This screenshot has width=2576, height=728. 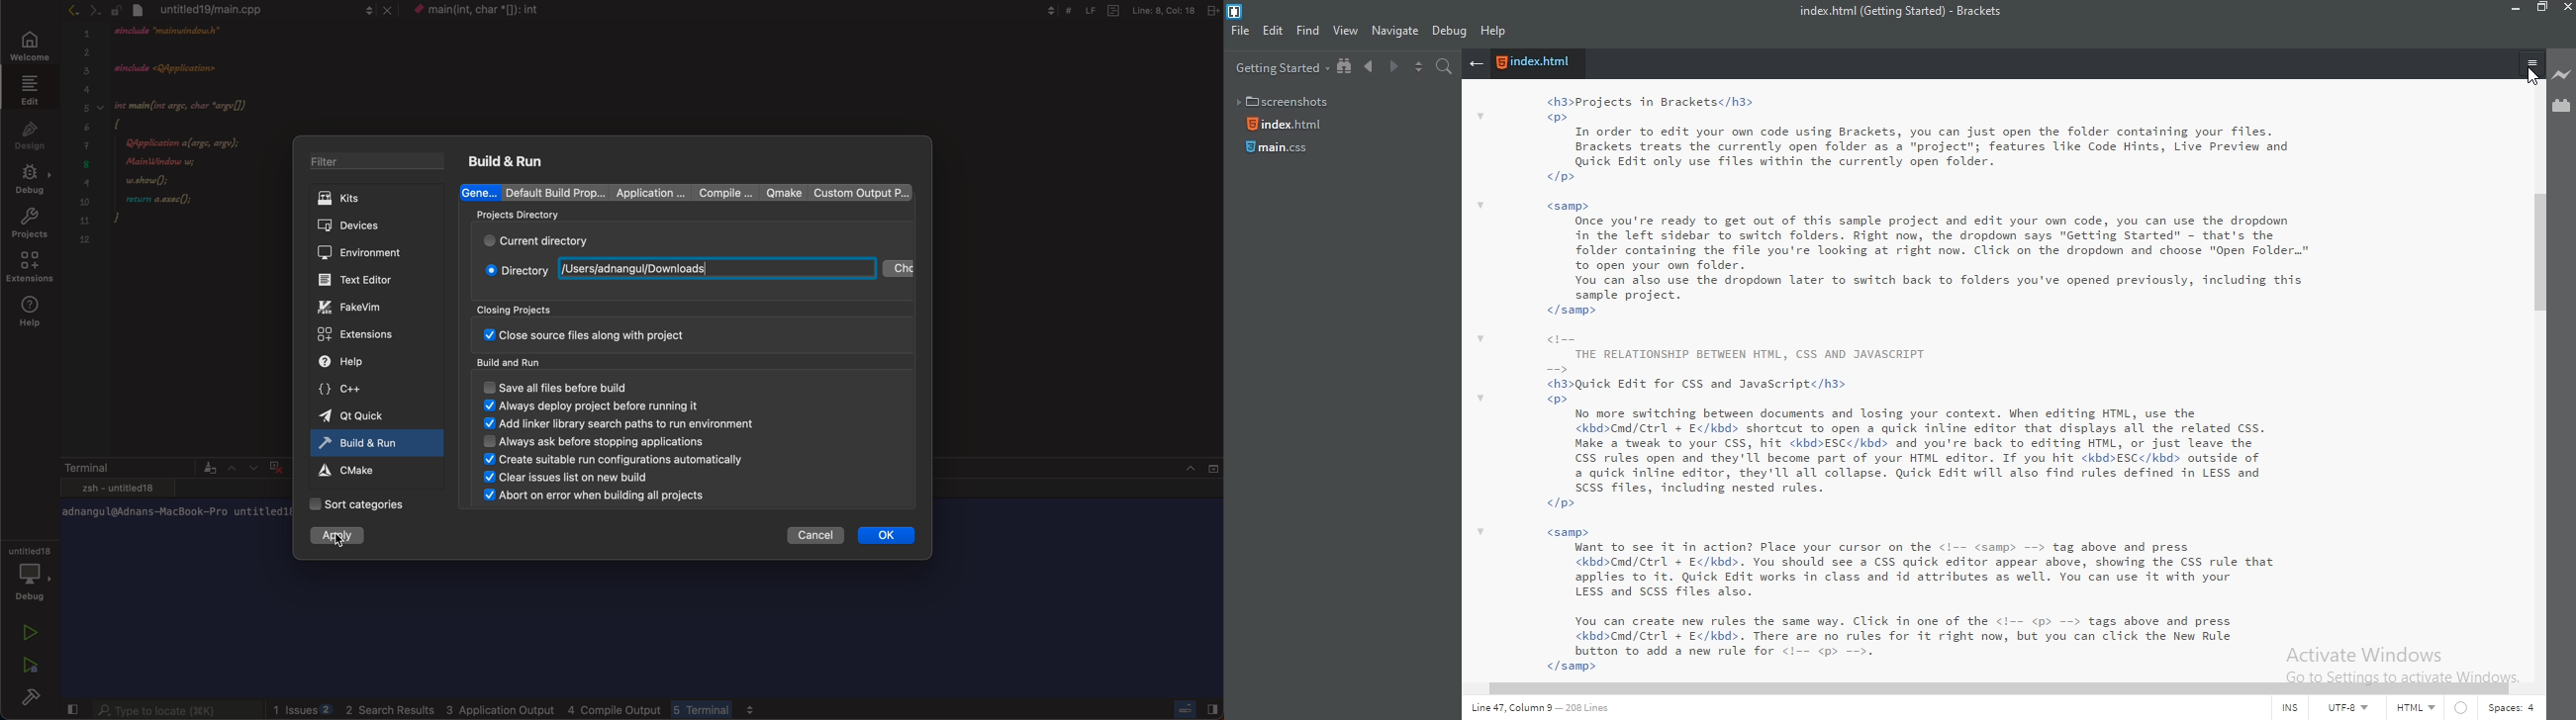 What do you see at coordinates (1239, 11) in the screenshot?
I see `logo` at bounding box center [1239, 11].